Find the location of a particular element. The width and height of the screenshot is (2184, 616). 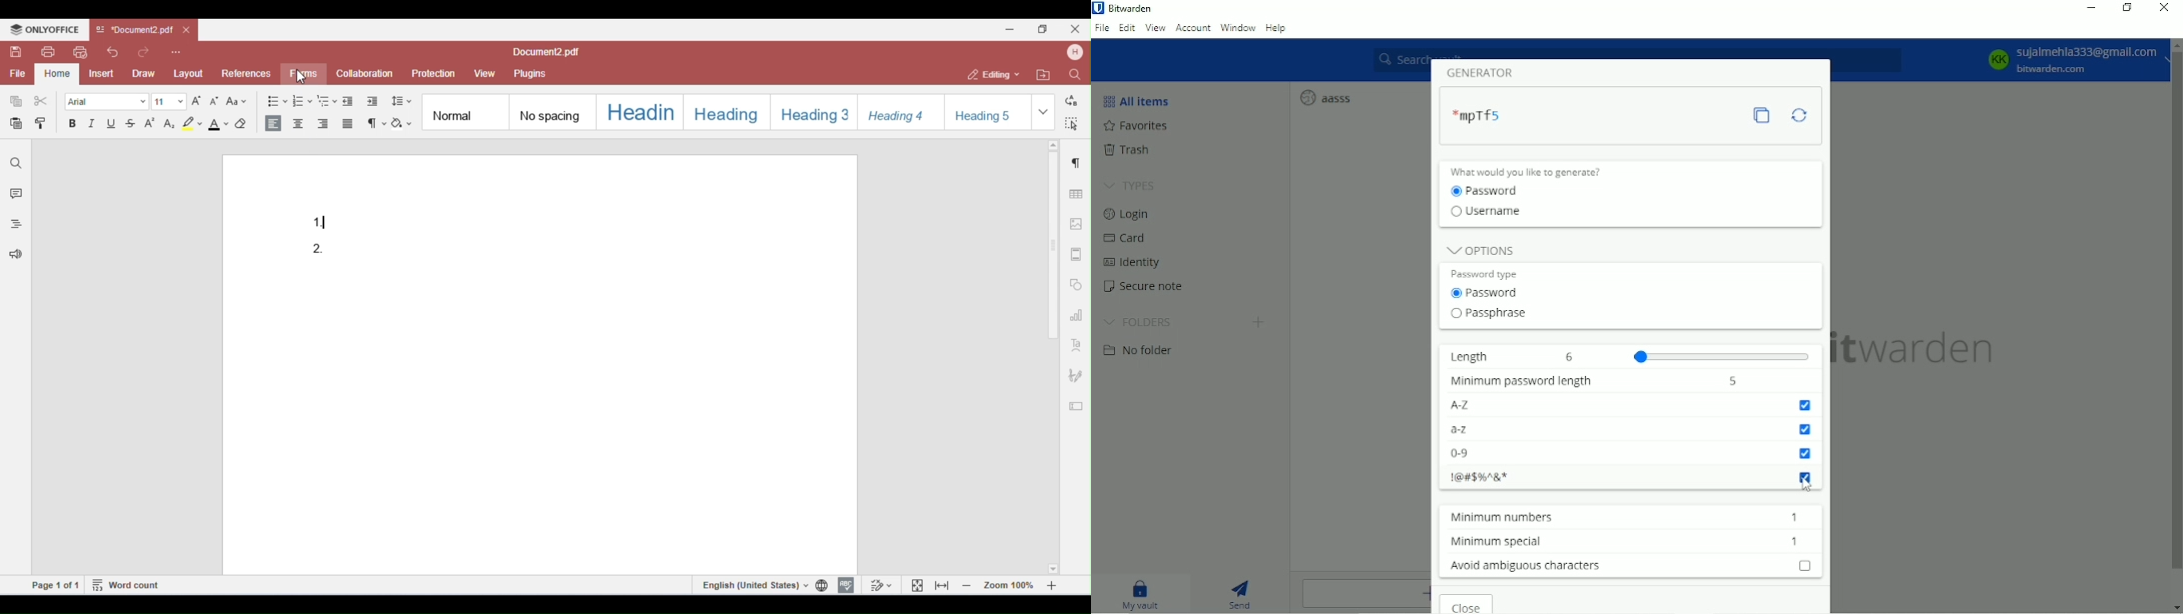

Account option is located at coordinates (2073, 61).